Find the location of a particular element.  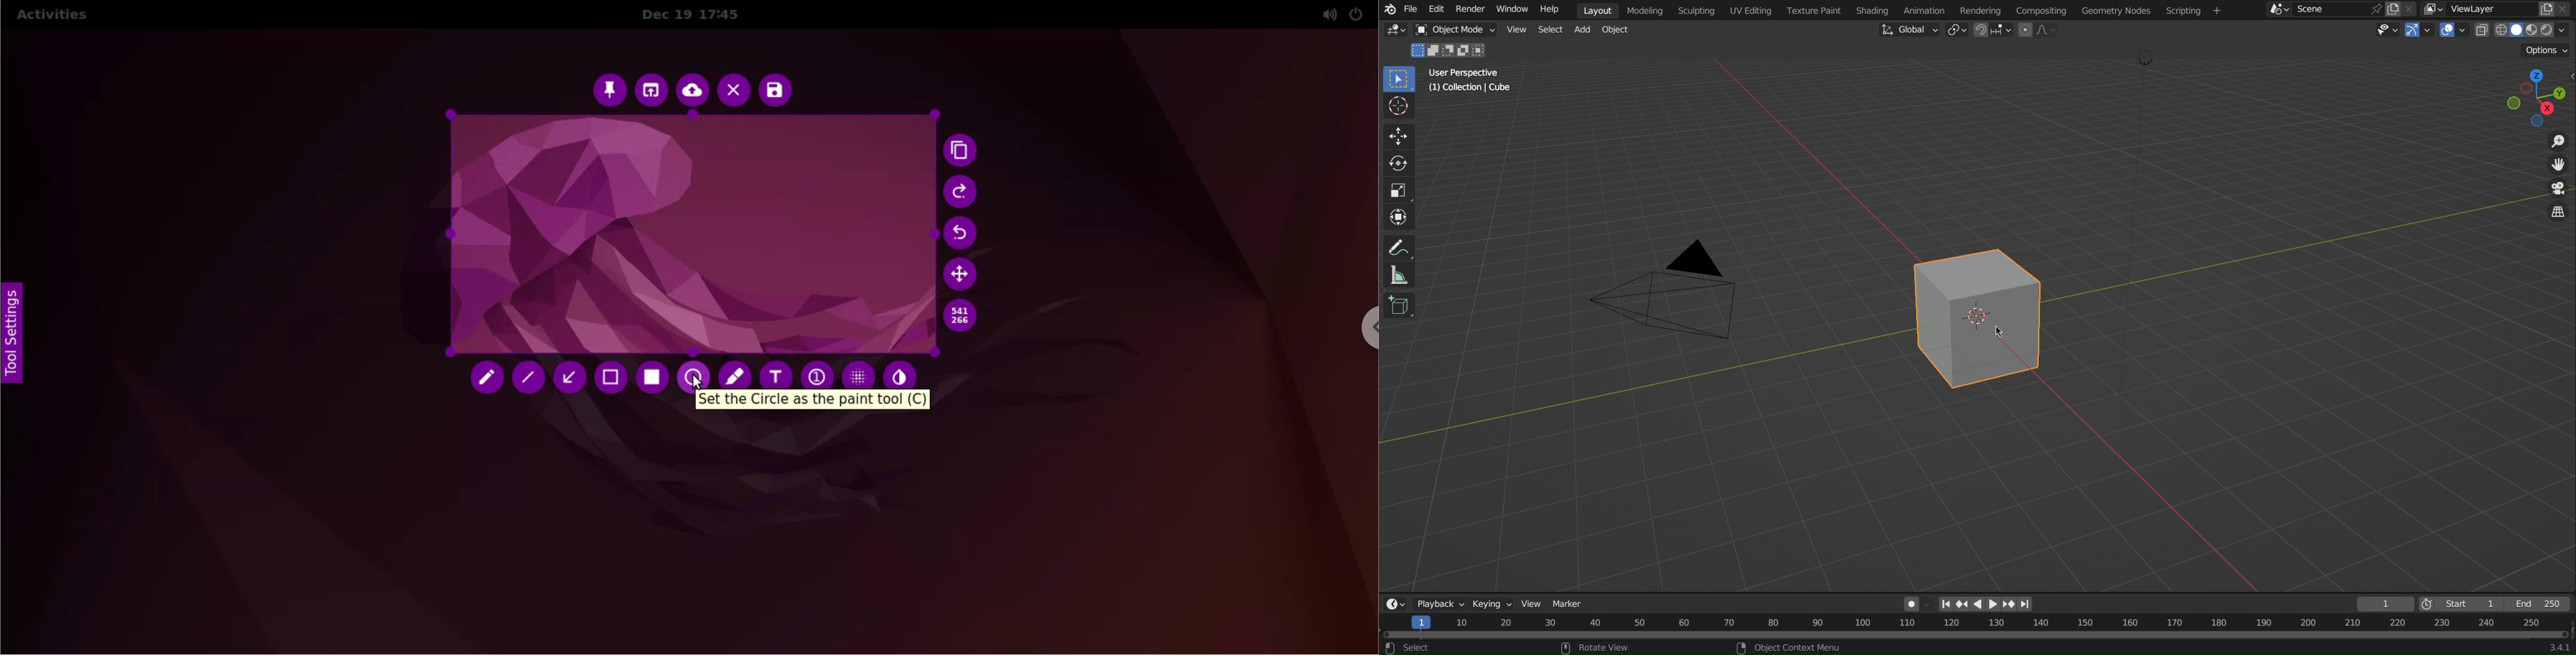

User Perspective is located at coordinates (1464, 73).